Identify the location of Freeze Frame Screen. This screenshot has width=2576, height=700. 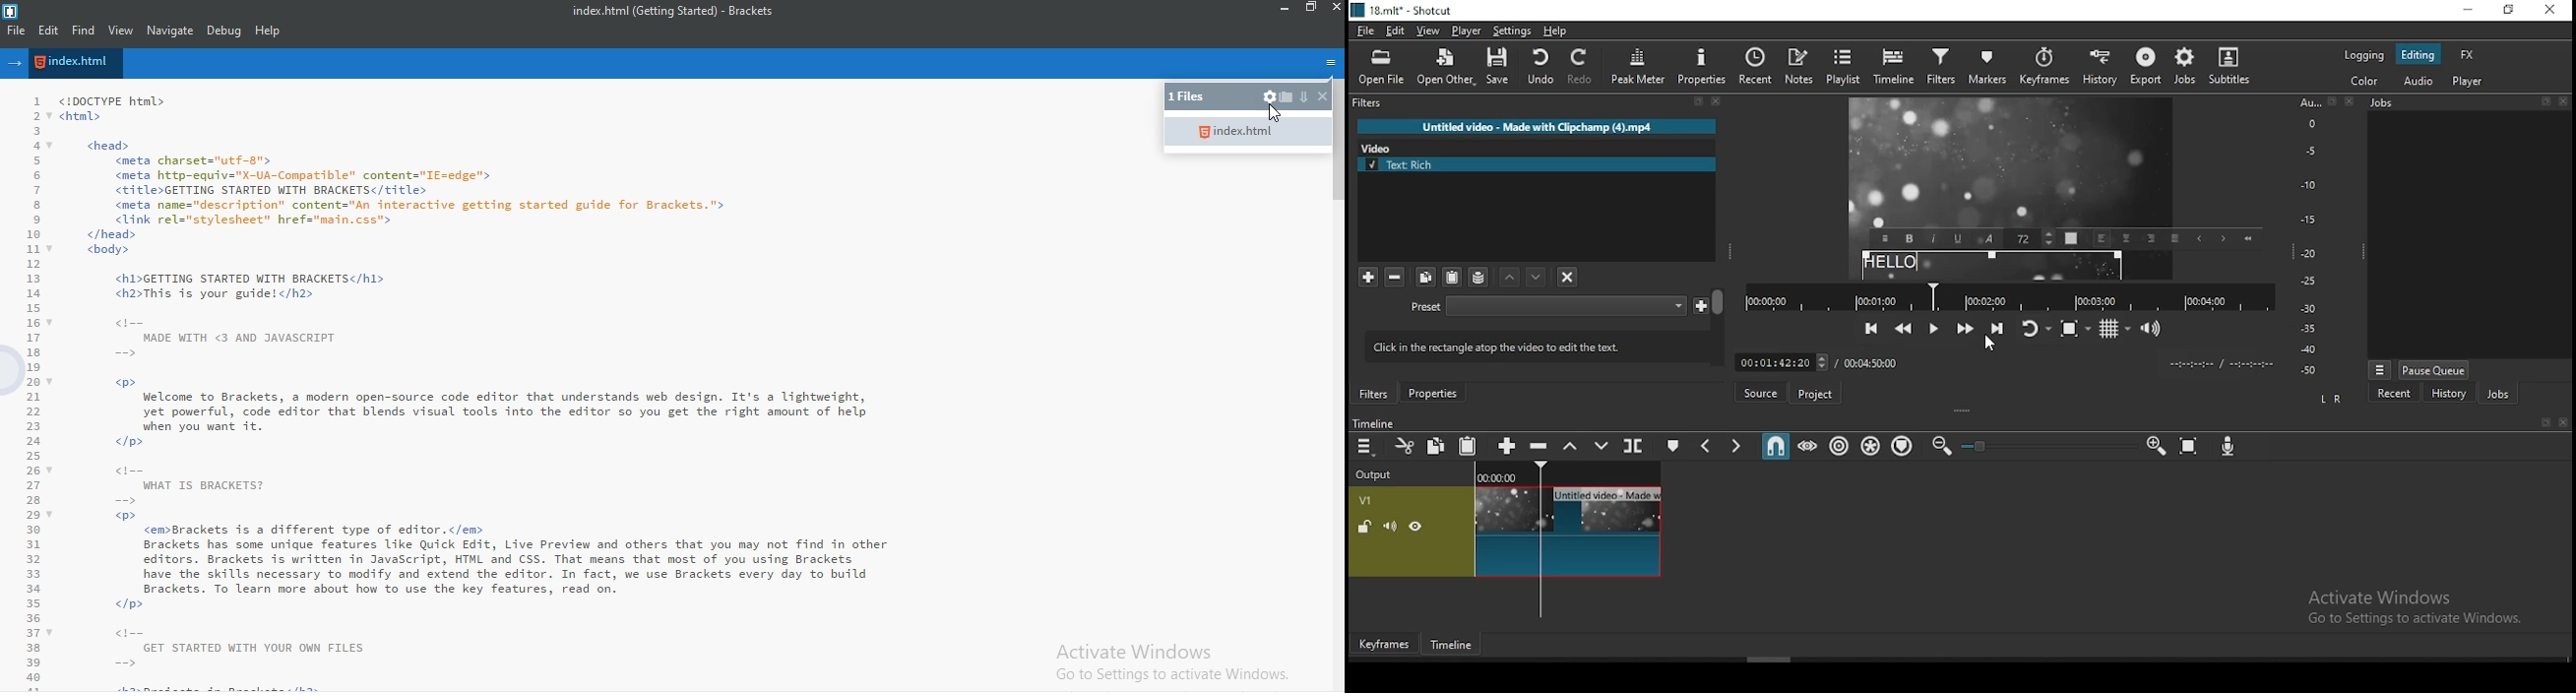
(2013, 163).